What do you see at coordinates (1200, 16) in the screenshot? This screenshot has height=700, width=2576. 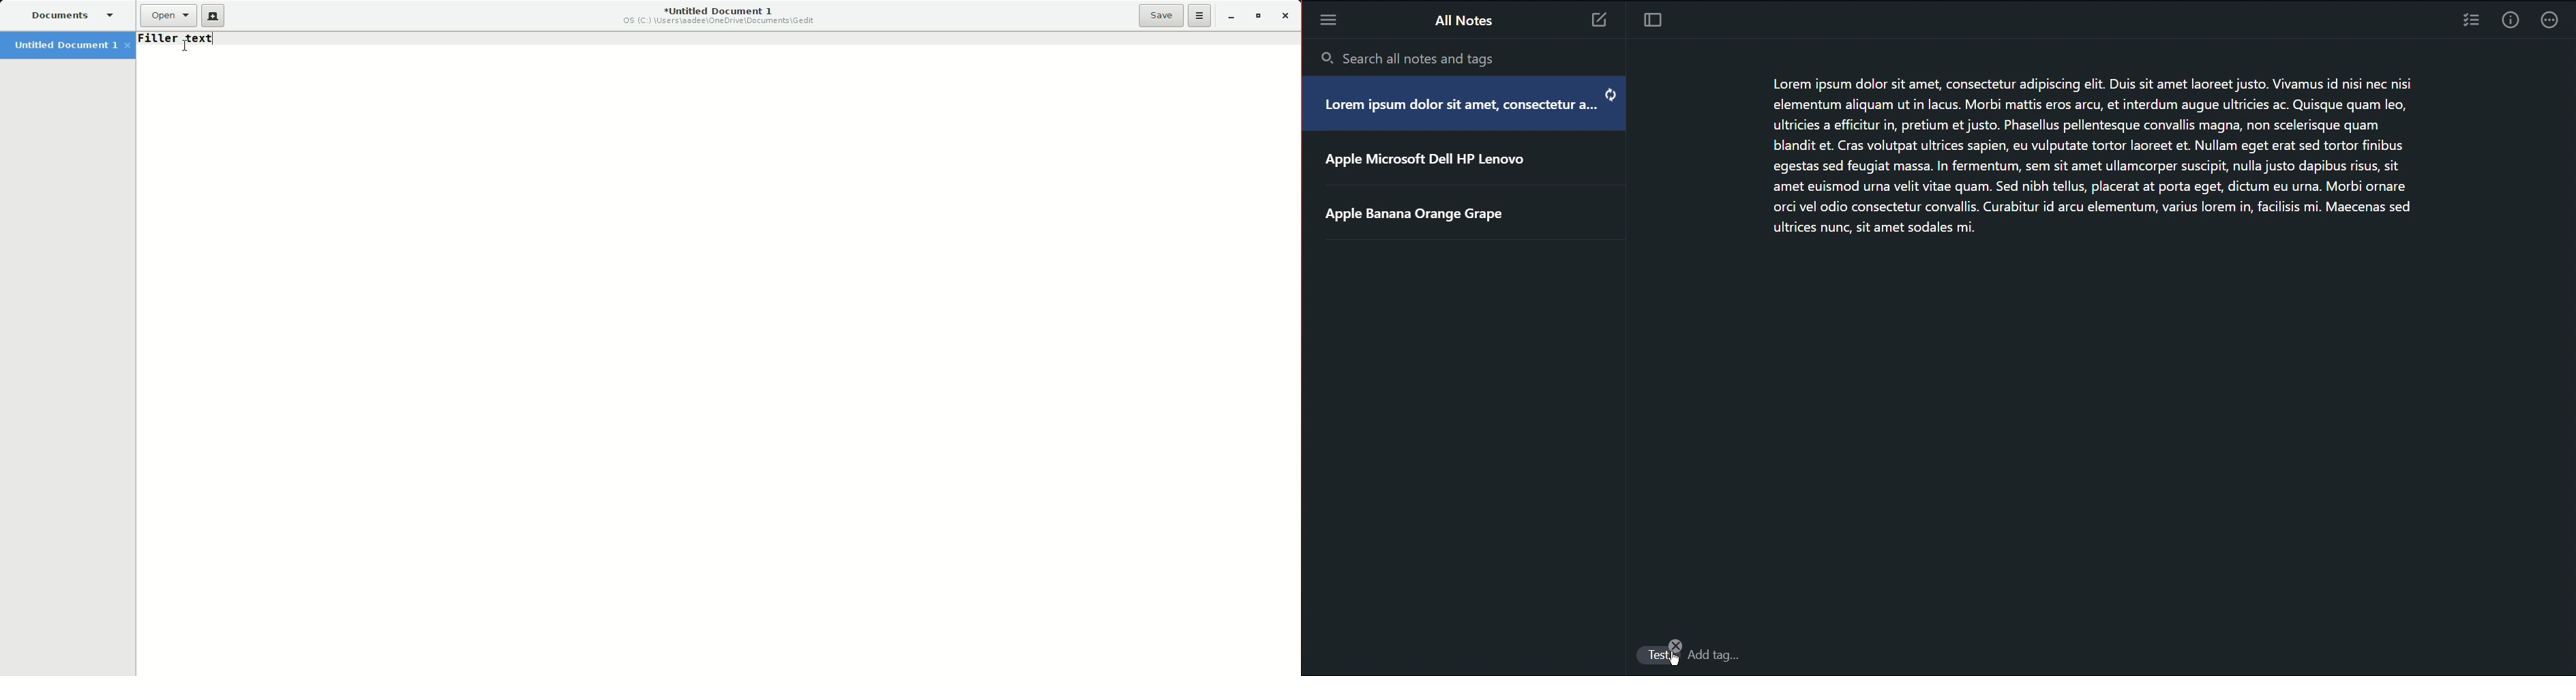 I see `Options` at bounding box center [1200, 16].